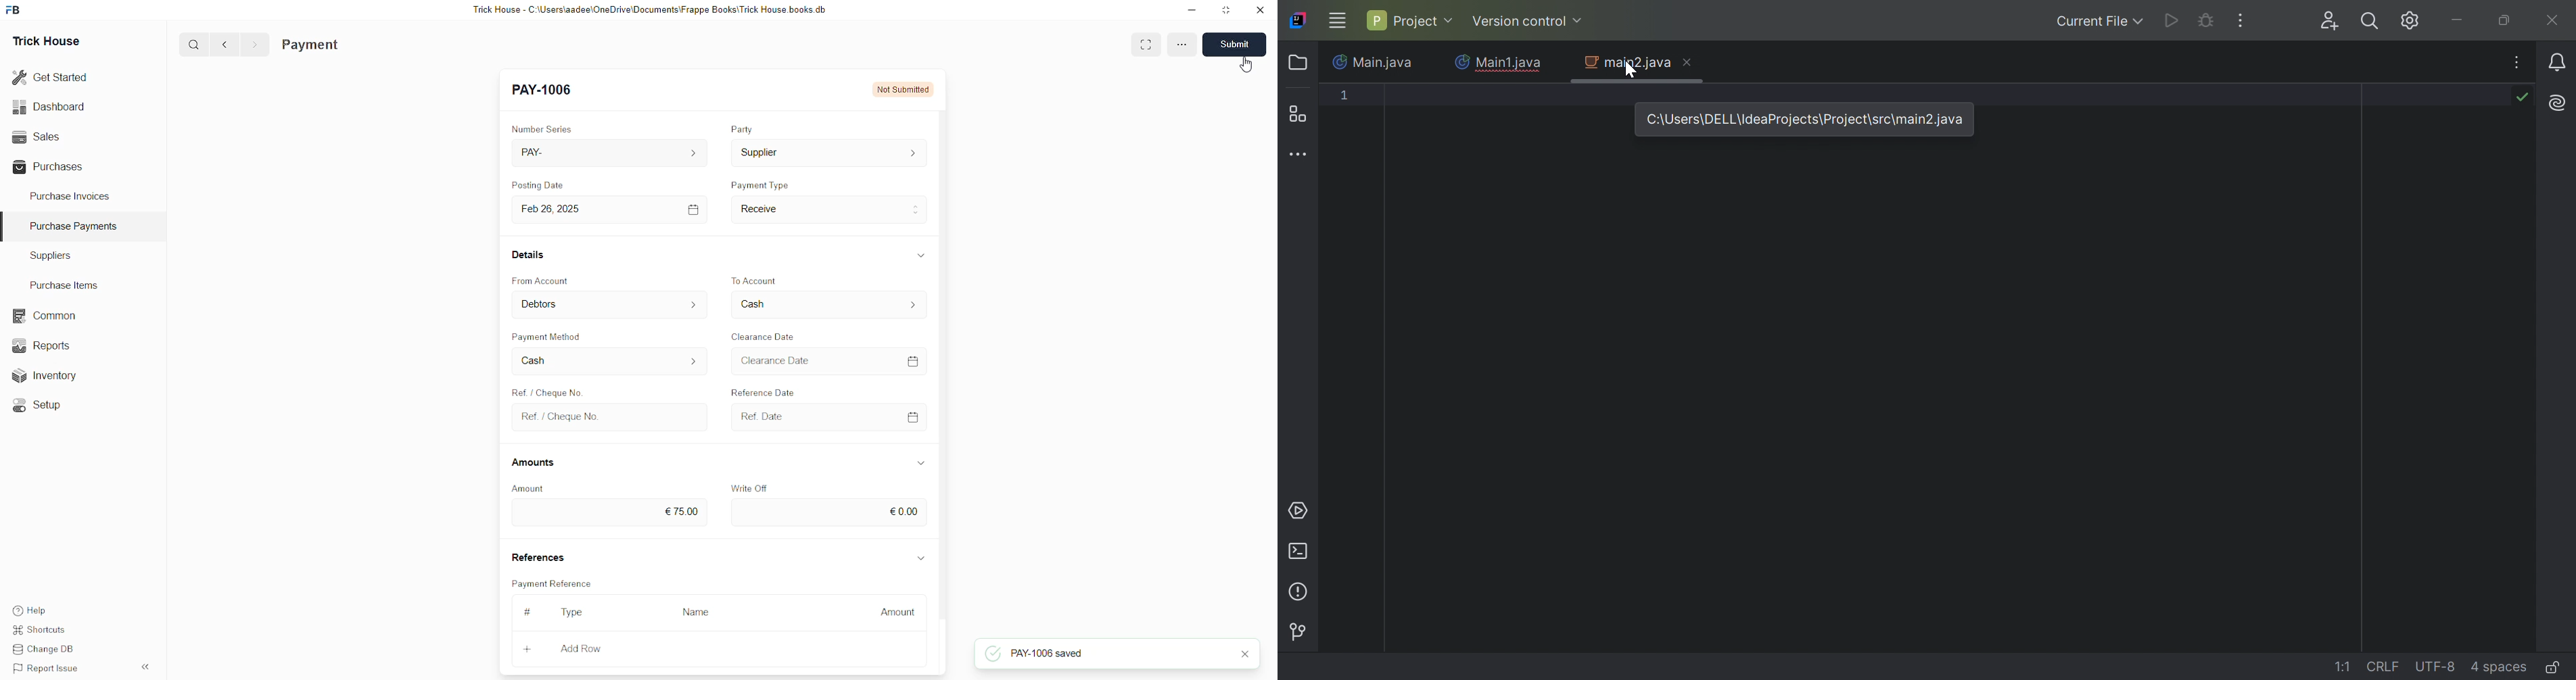  Describe the element at coordinates (38, 136) in the screenshot. I see `Sales` at that location.